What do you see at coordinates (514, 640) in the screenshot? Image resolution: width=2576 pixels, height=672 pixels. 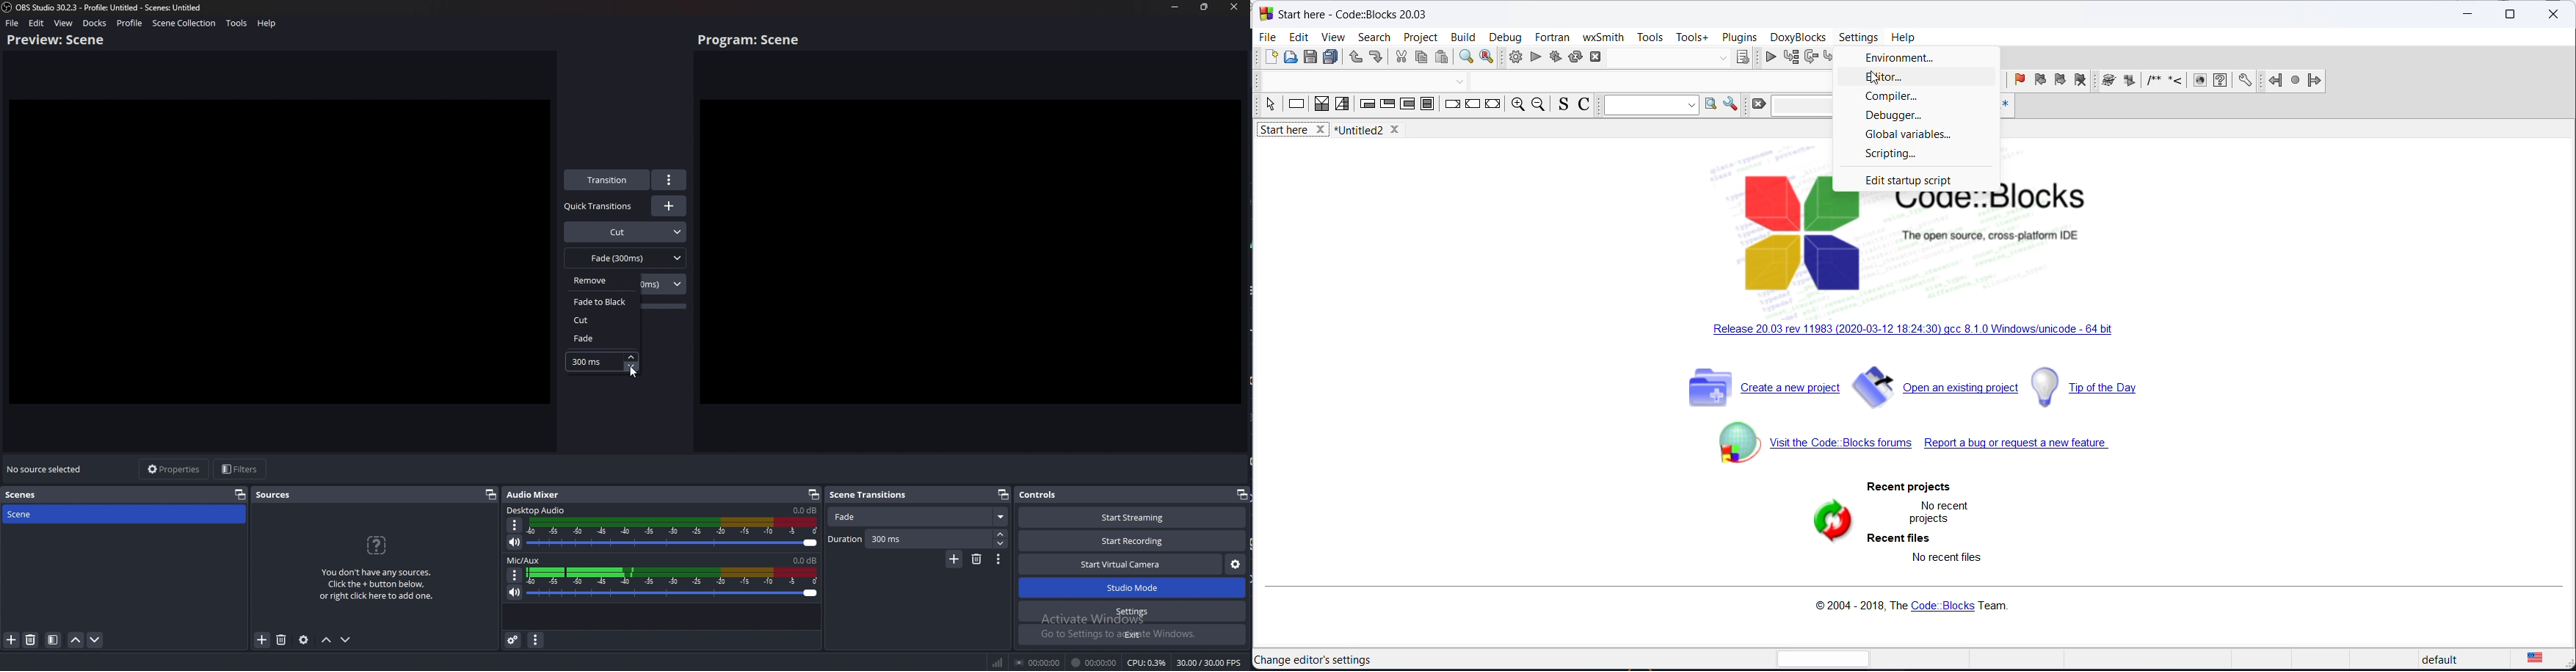 I see `advanced audio properties` at bounding box center [514, 640].